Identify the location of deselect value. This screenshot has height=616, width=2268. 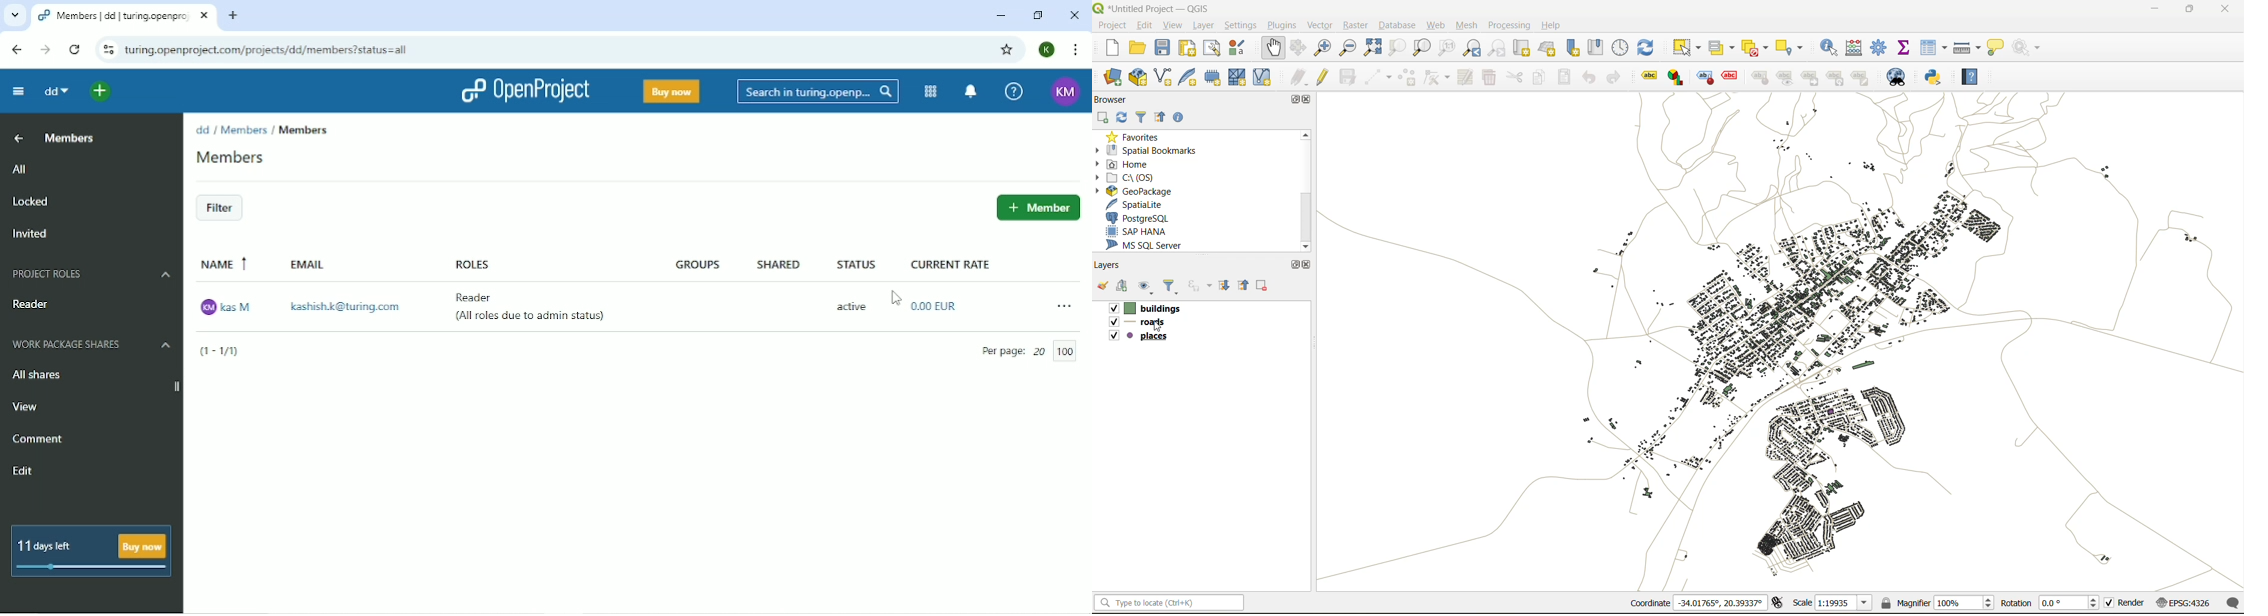
(1758, 49).